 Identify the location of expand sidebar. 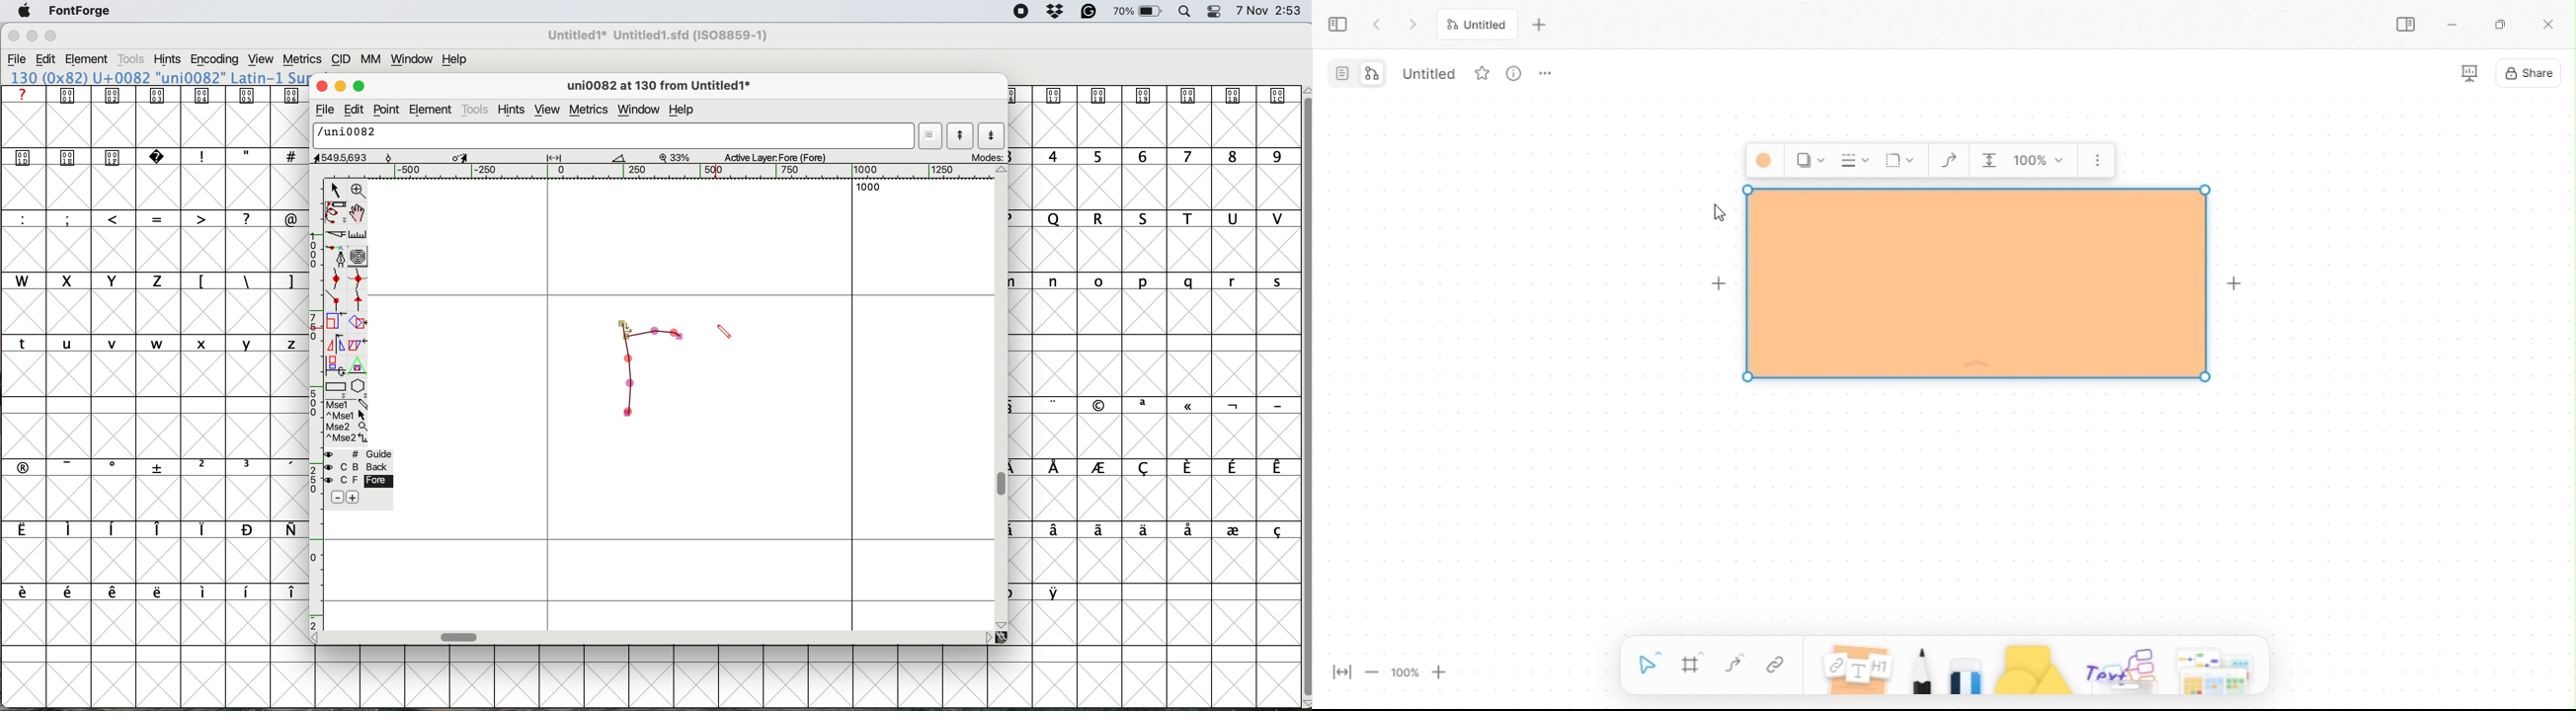
(1337, 26).